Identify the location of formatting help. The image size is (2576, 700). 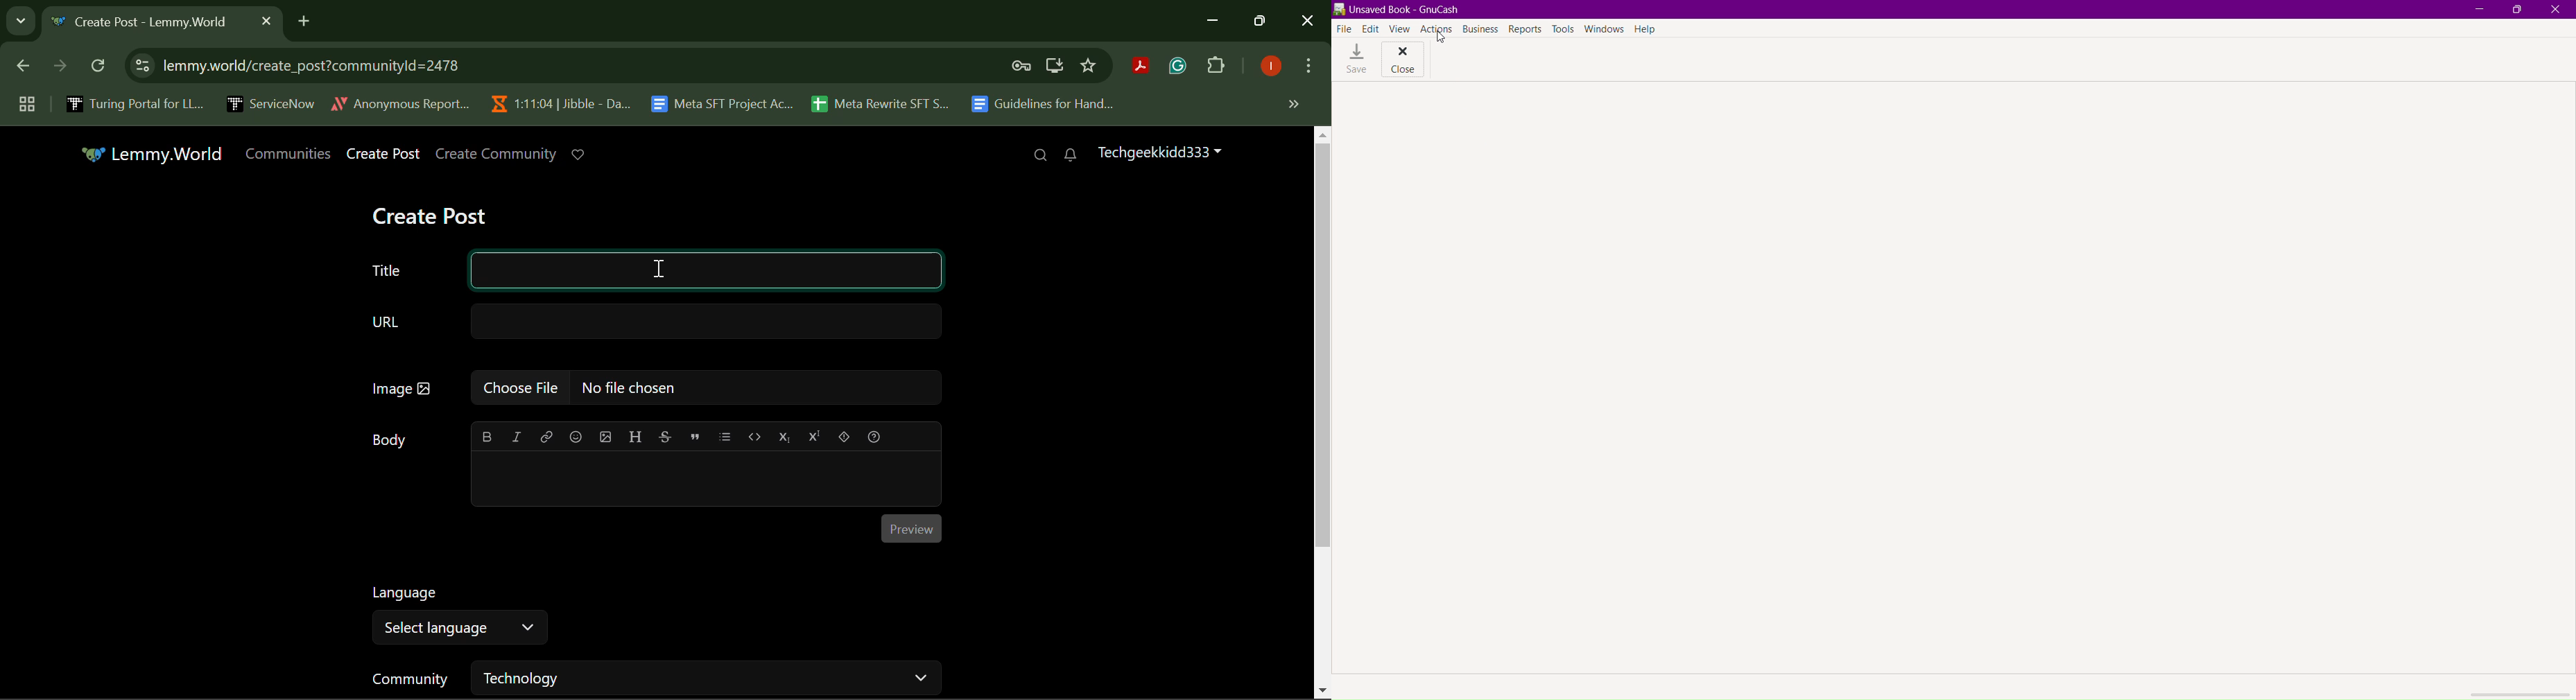
(875, 437).